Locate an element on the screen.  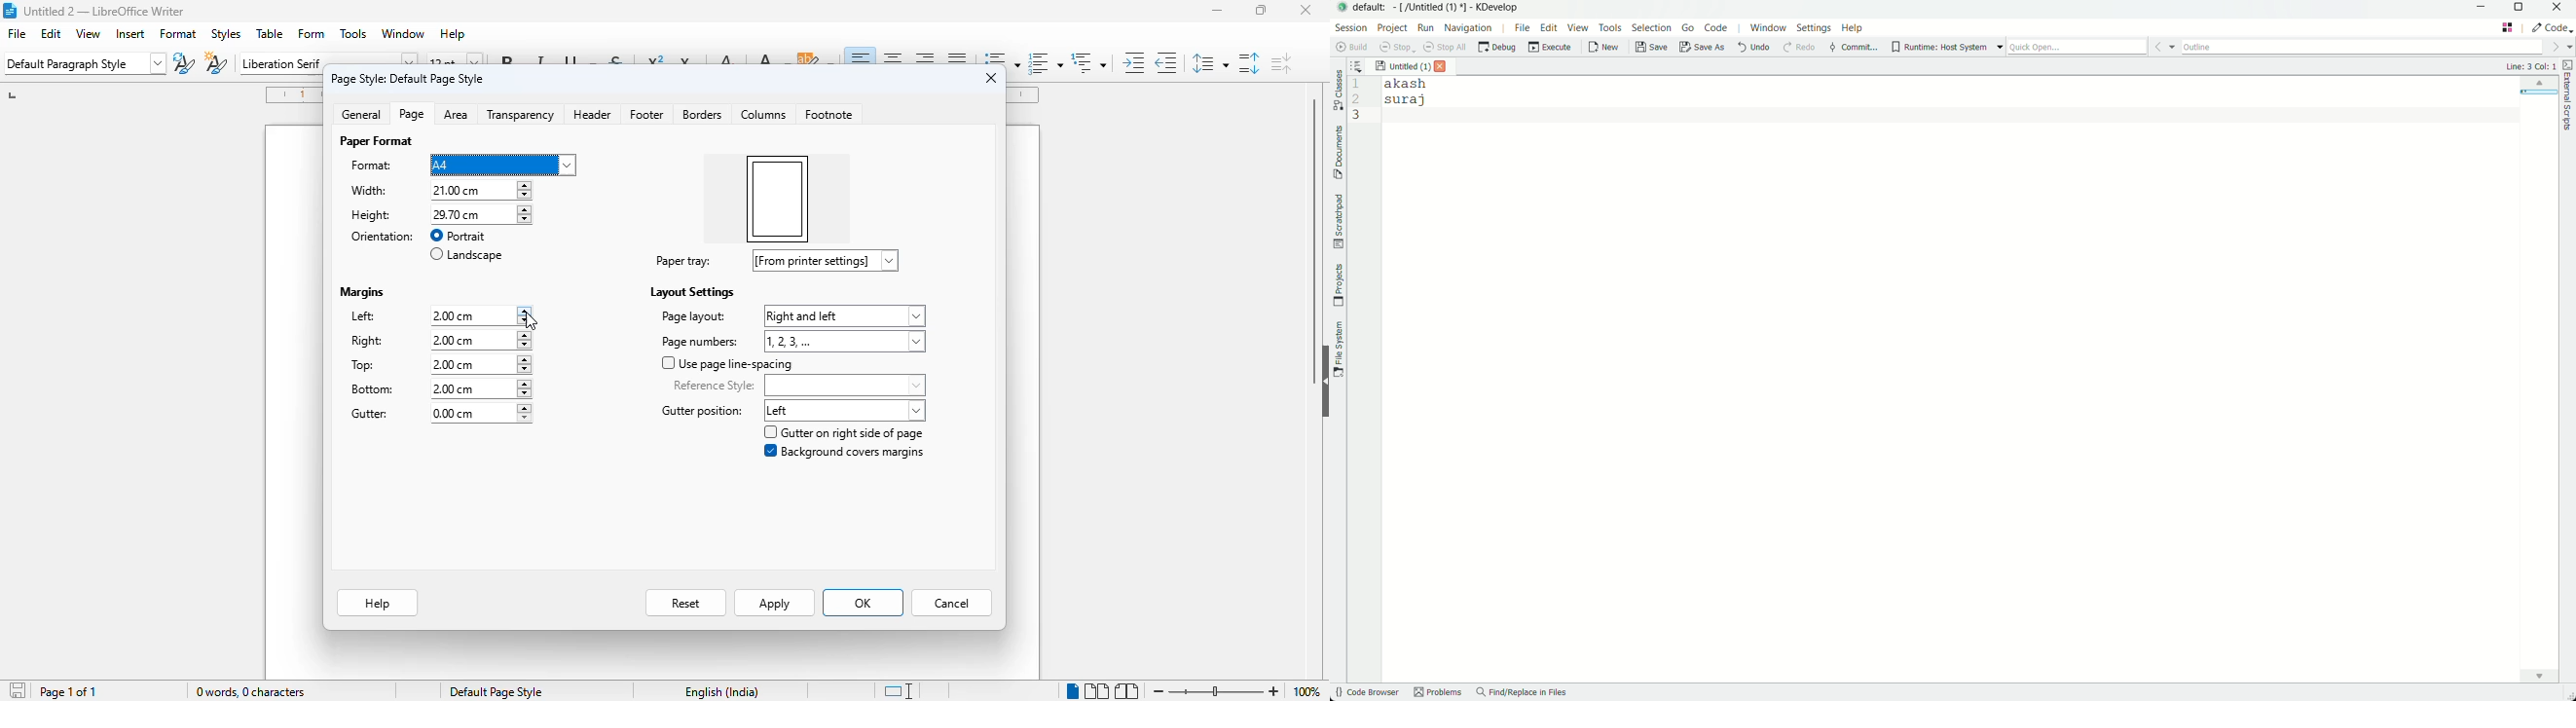
gutter position options is located at coordinates (843, 411).